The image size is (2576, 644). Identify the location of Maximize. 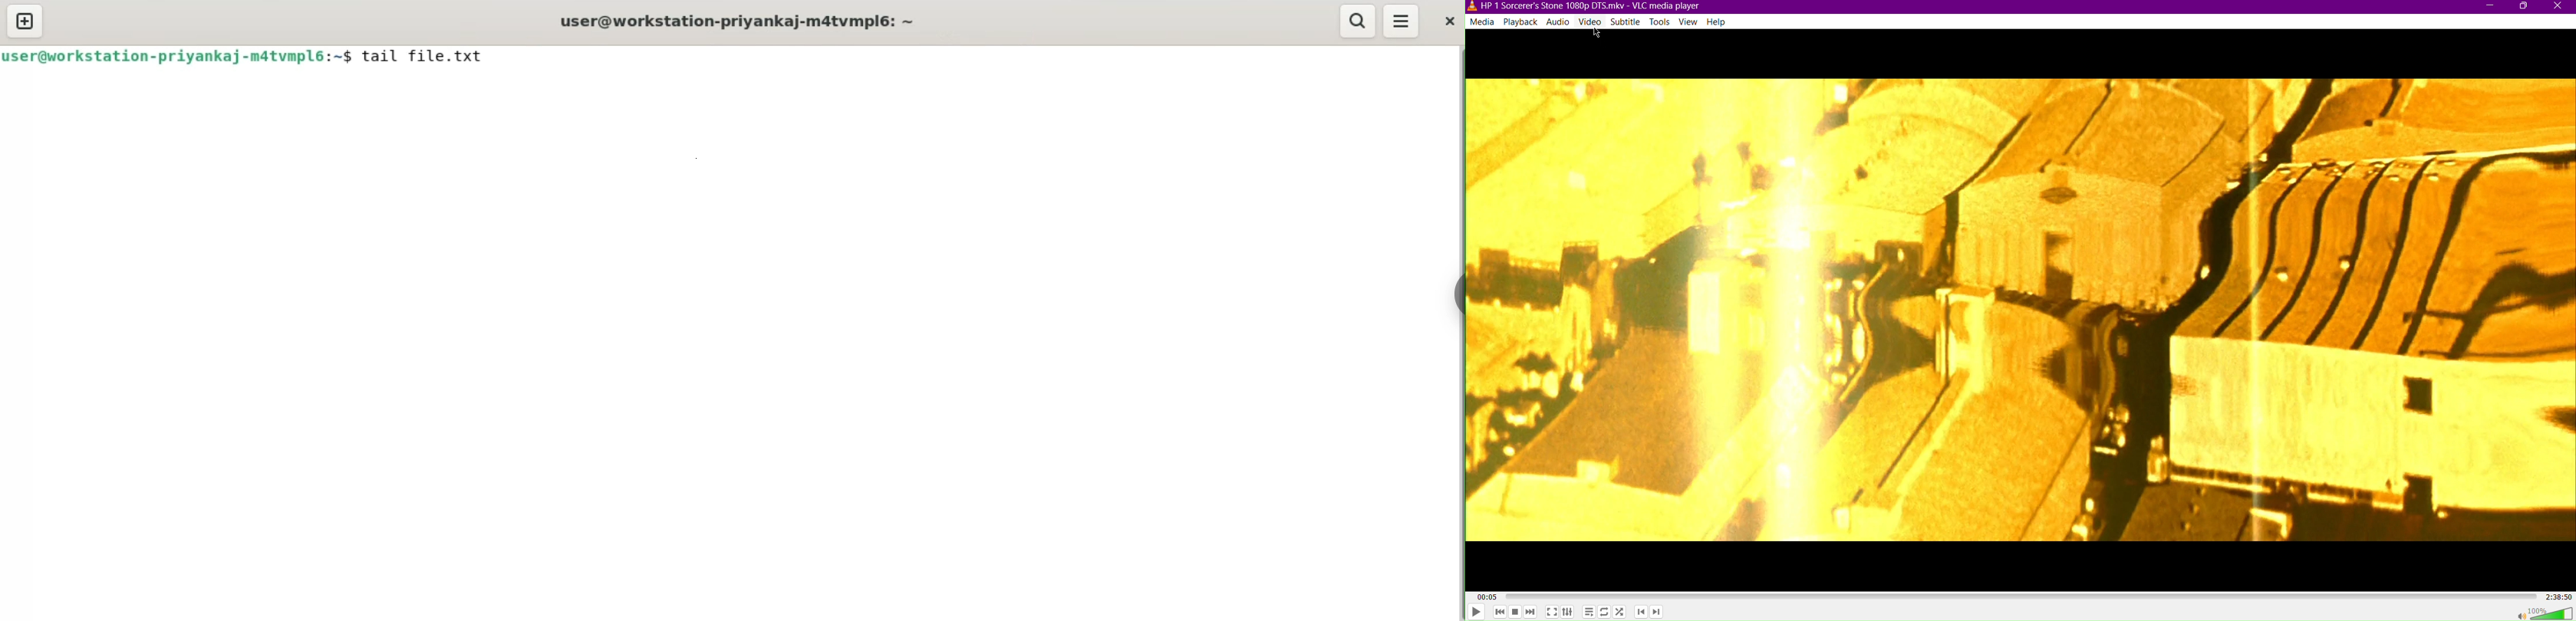
(2523, 8).